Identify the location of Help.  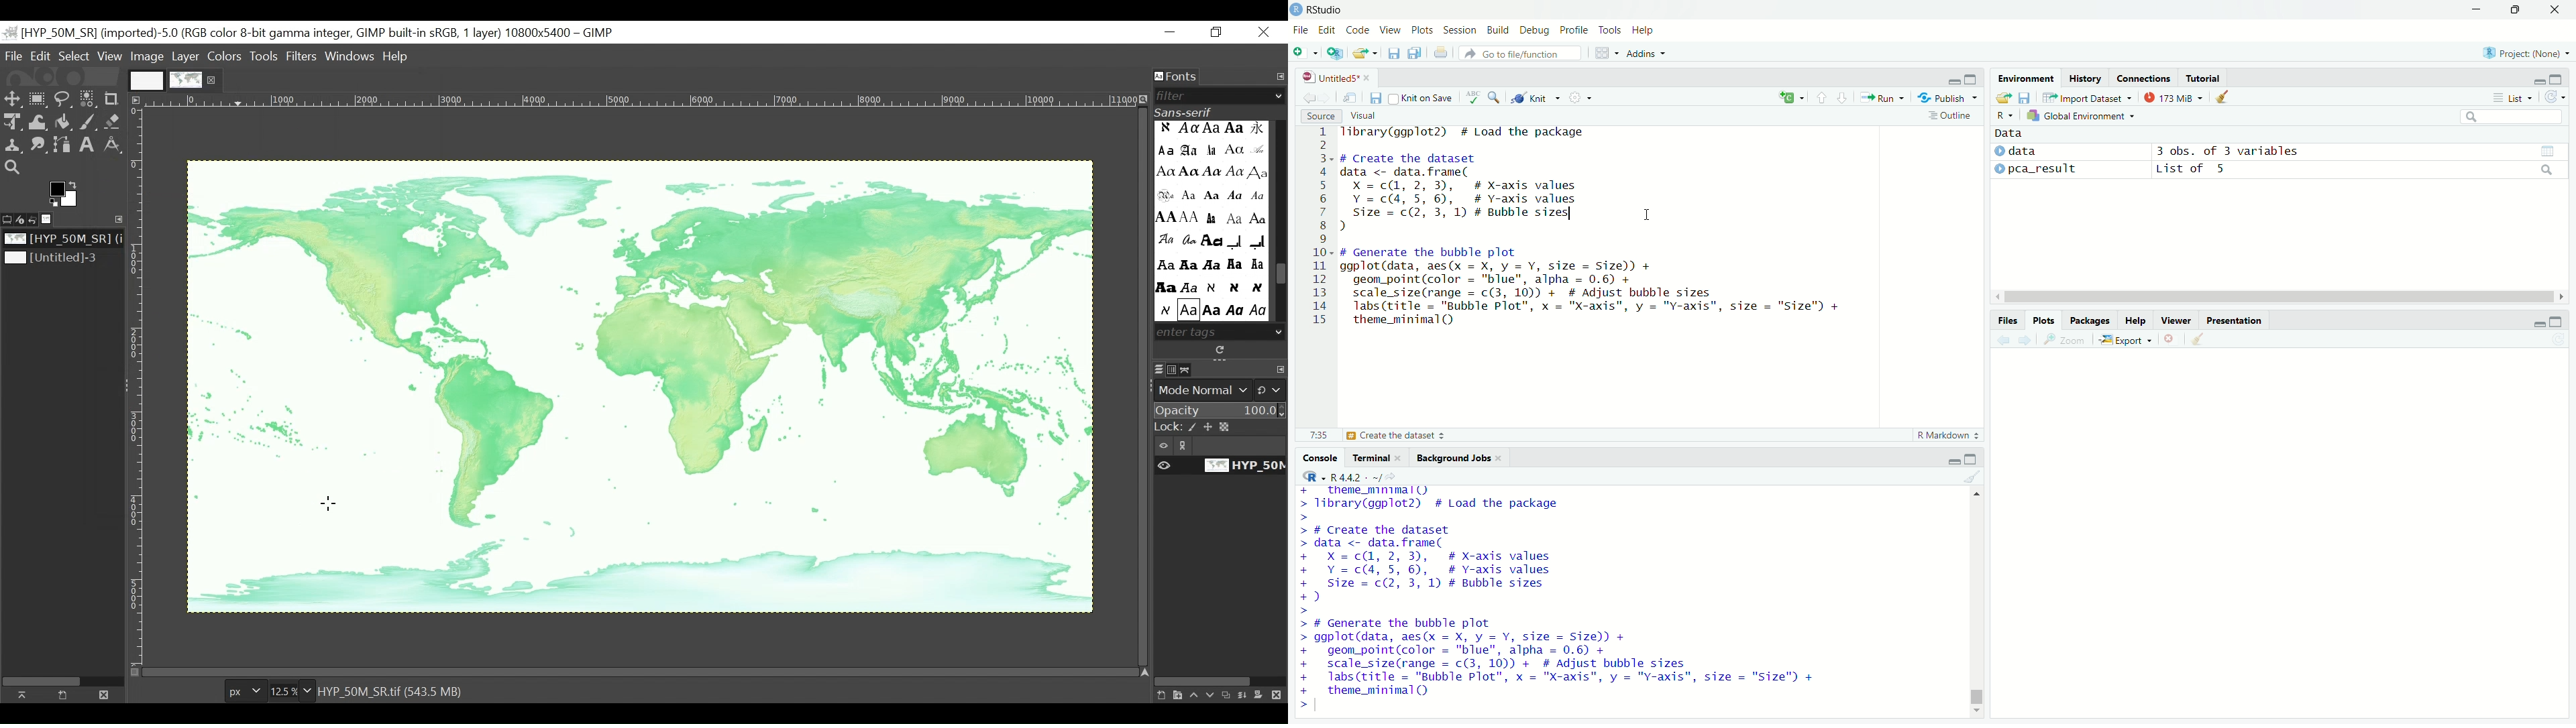
(396, 58).